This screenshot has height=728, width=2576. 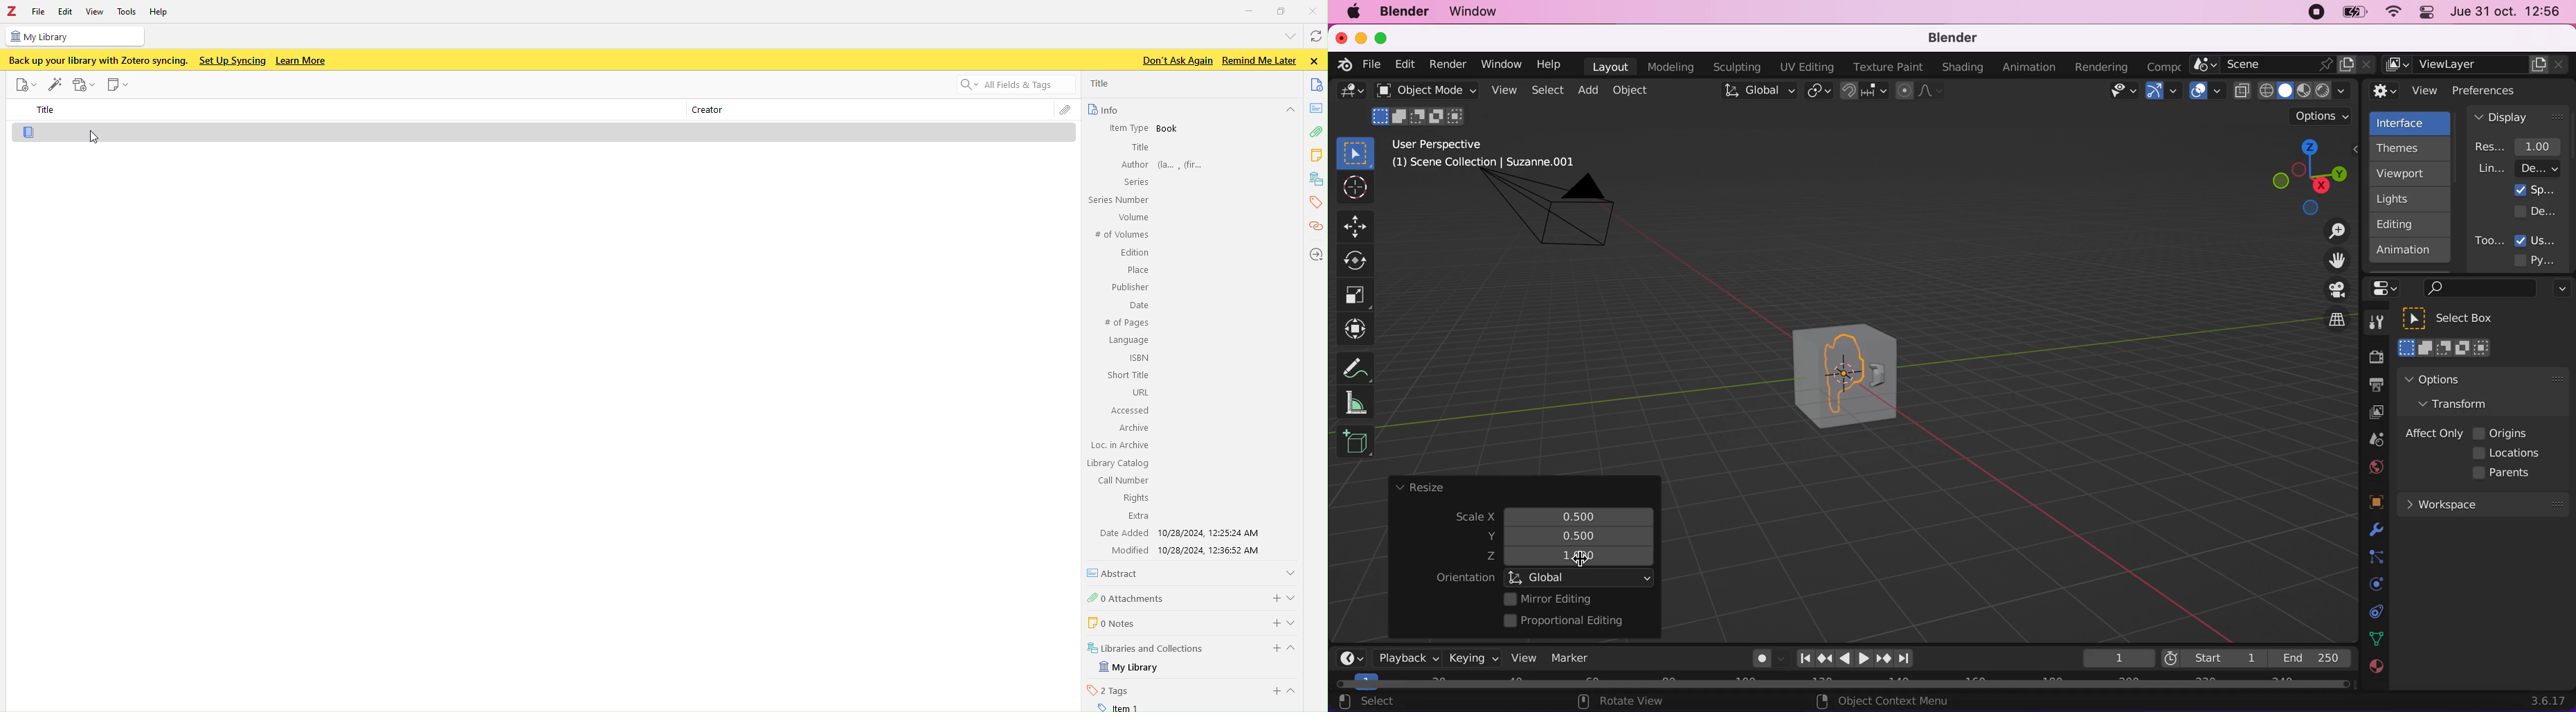 What do you see at coordinates (1128, 341) in the screenshot?
I see `Language` at bounding box center [1128, 341].